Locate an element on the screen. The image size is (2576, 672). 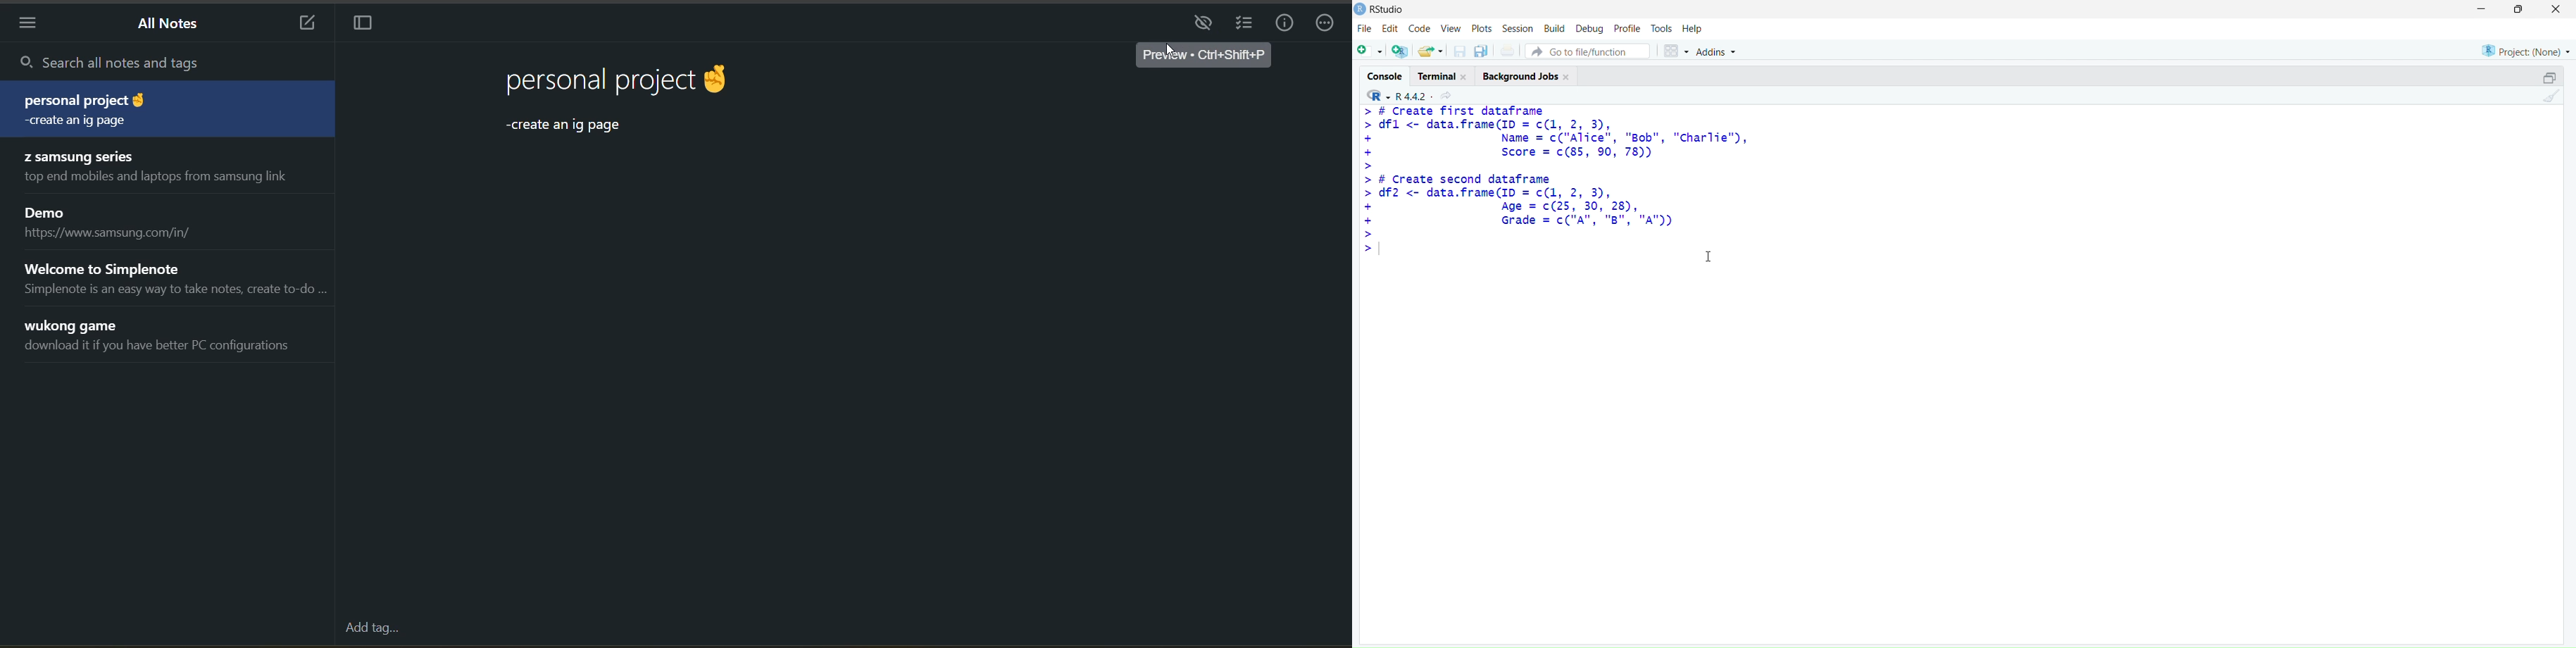
maximize is located at coordinates (2519, 8).